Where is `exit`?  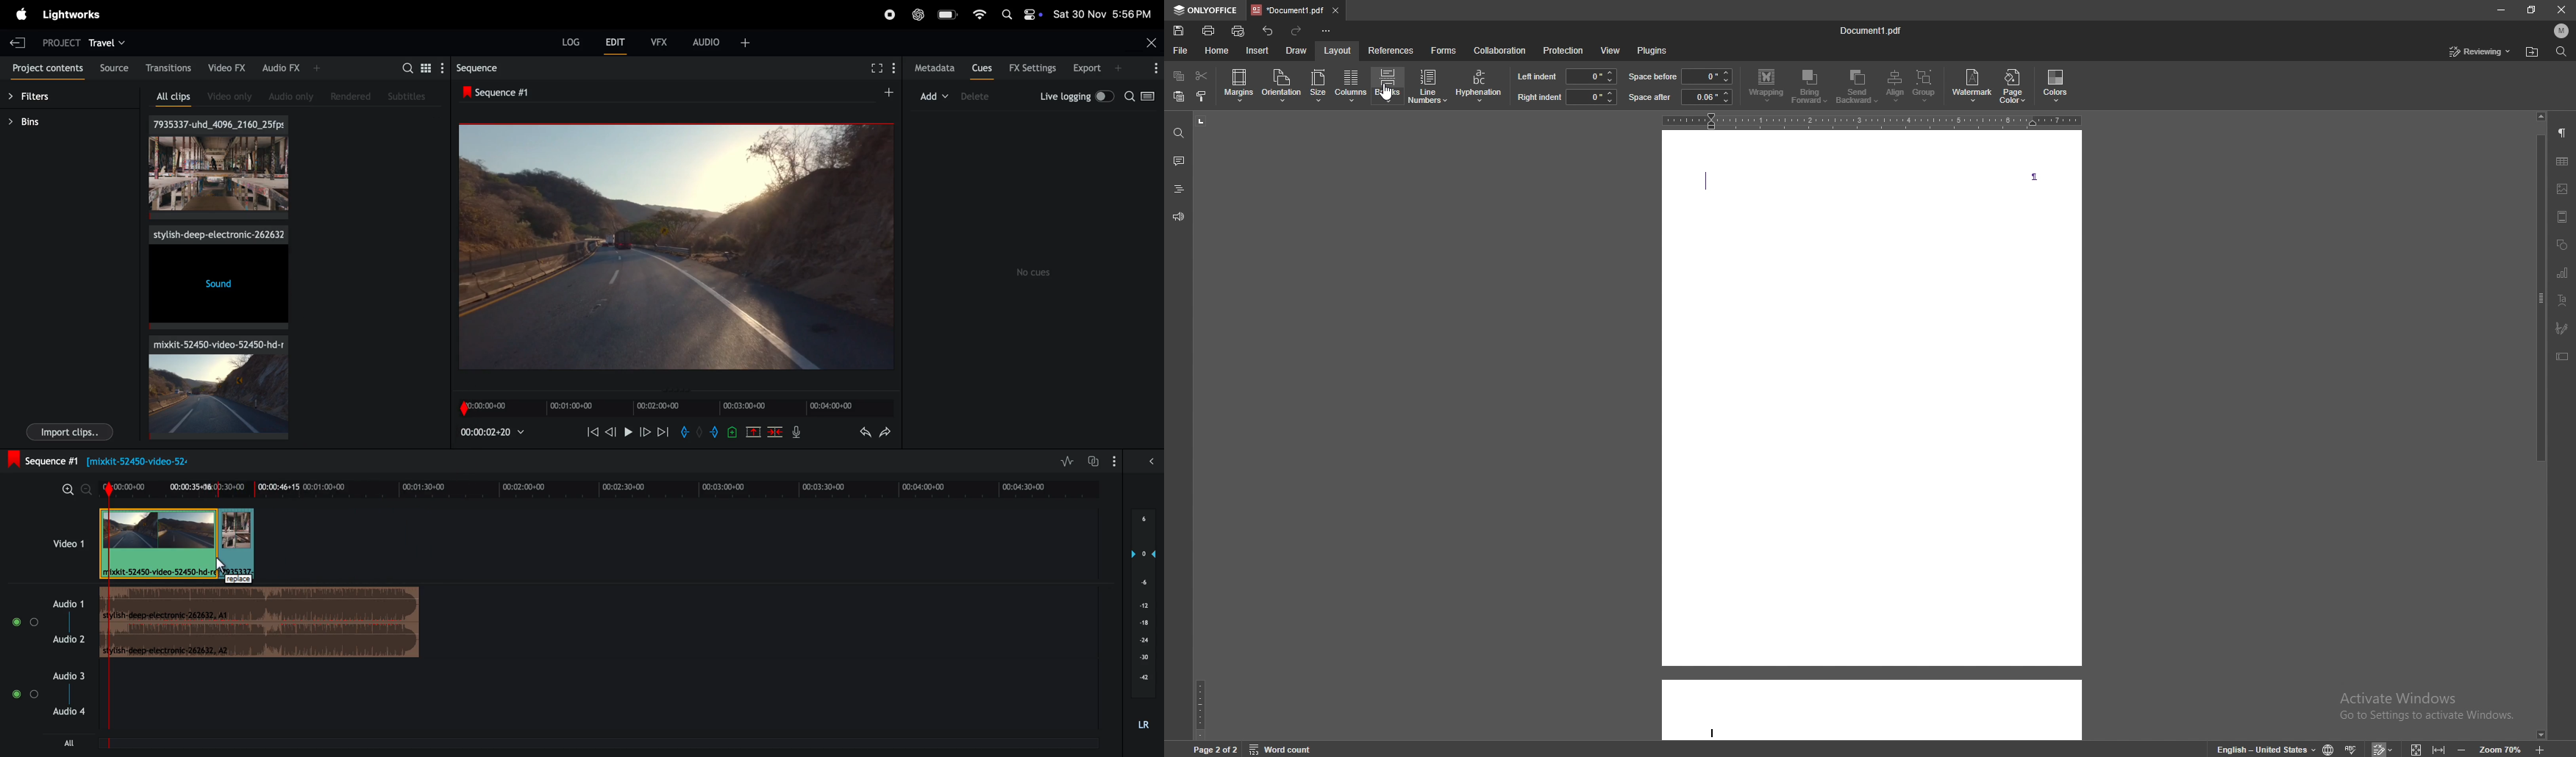
exit is located at coordinates (18, 43).